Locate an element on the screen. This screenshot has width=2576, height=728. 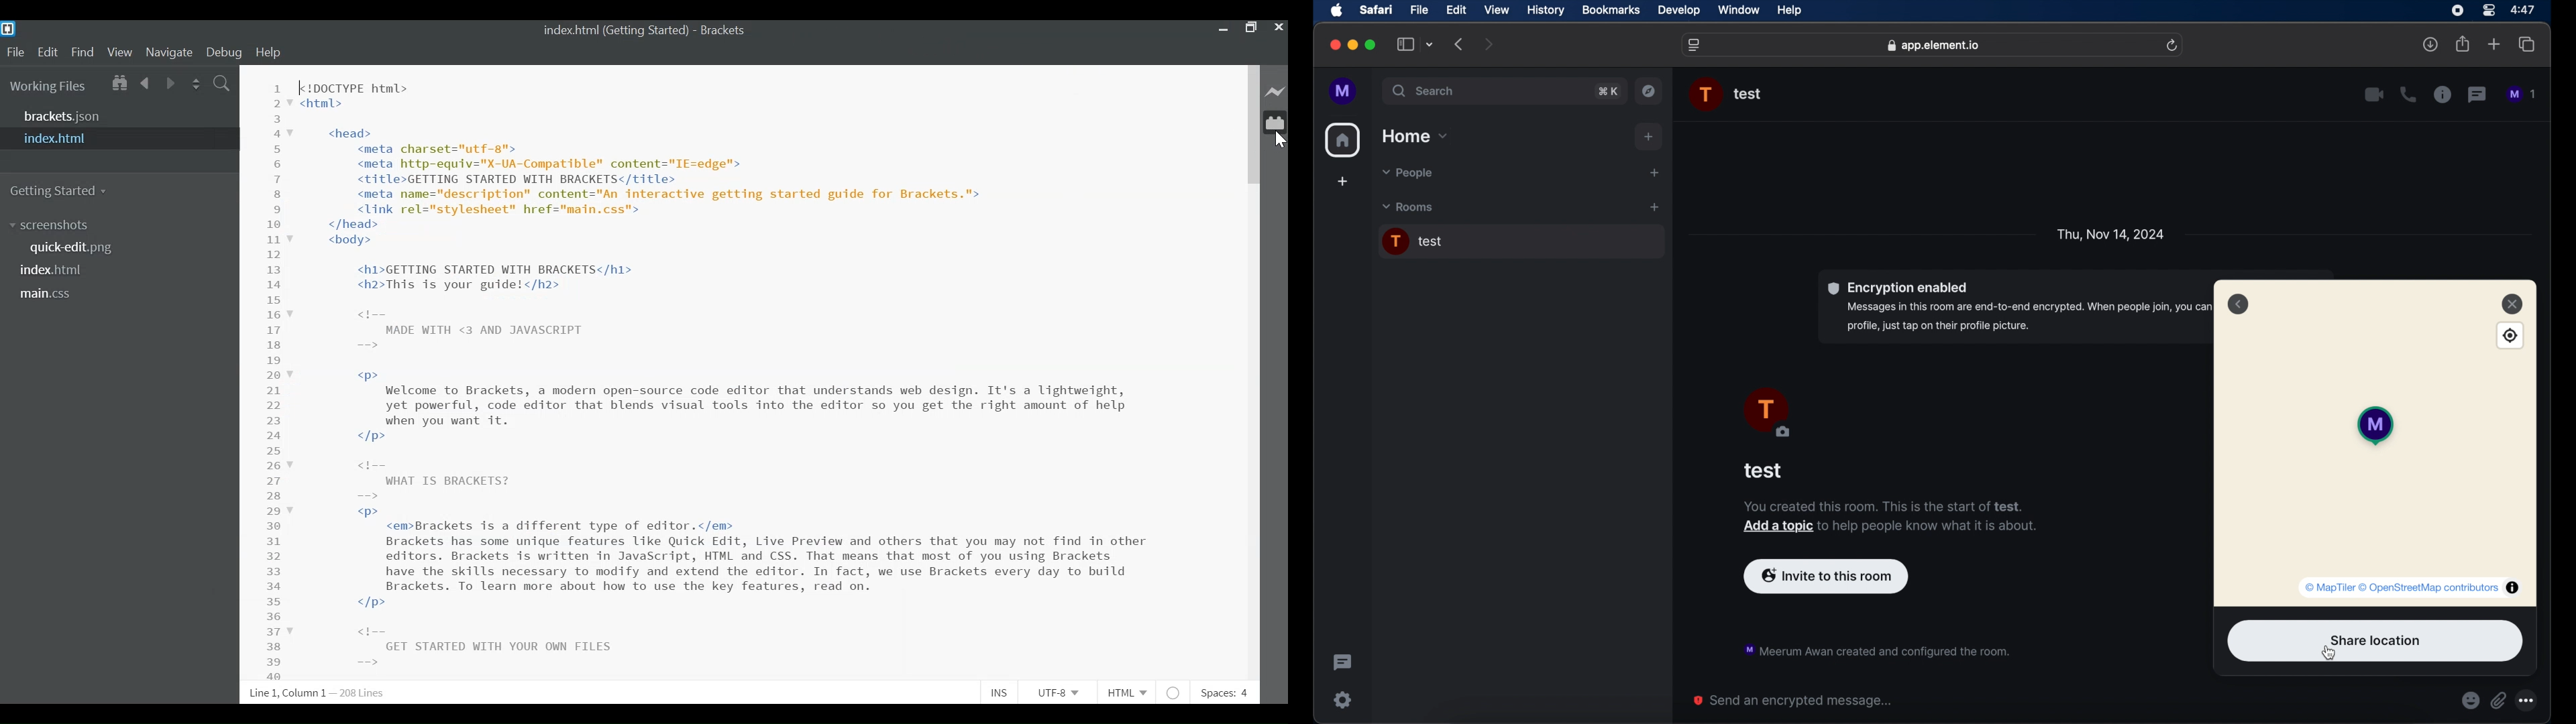
minimize is located at coordinates (1352, 45).